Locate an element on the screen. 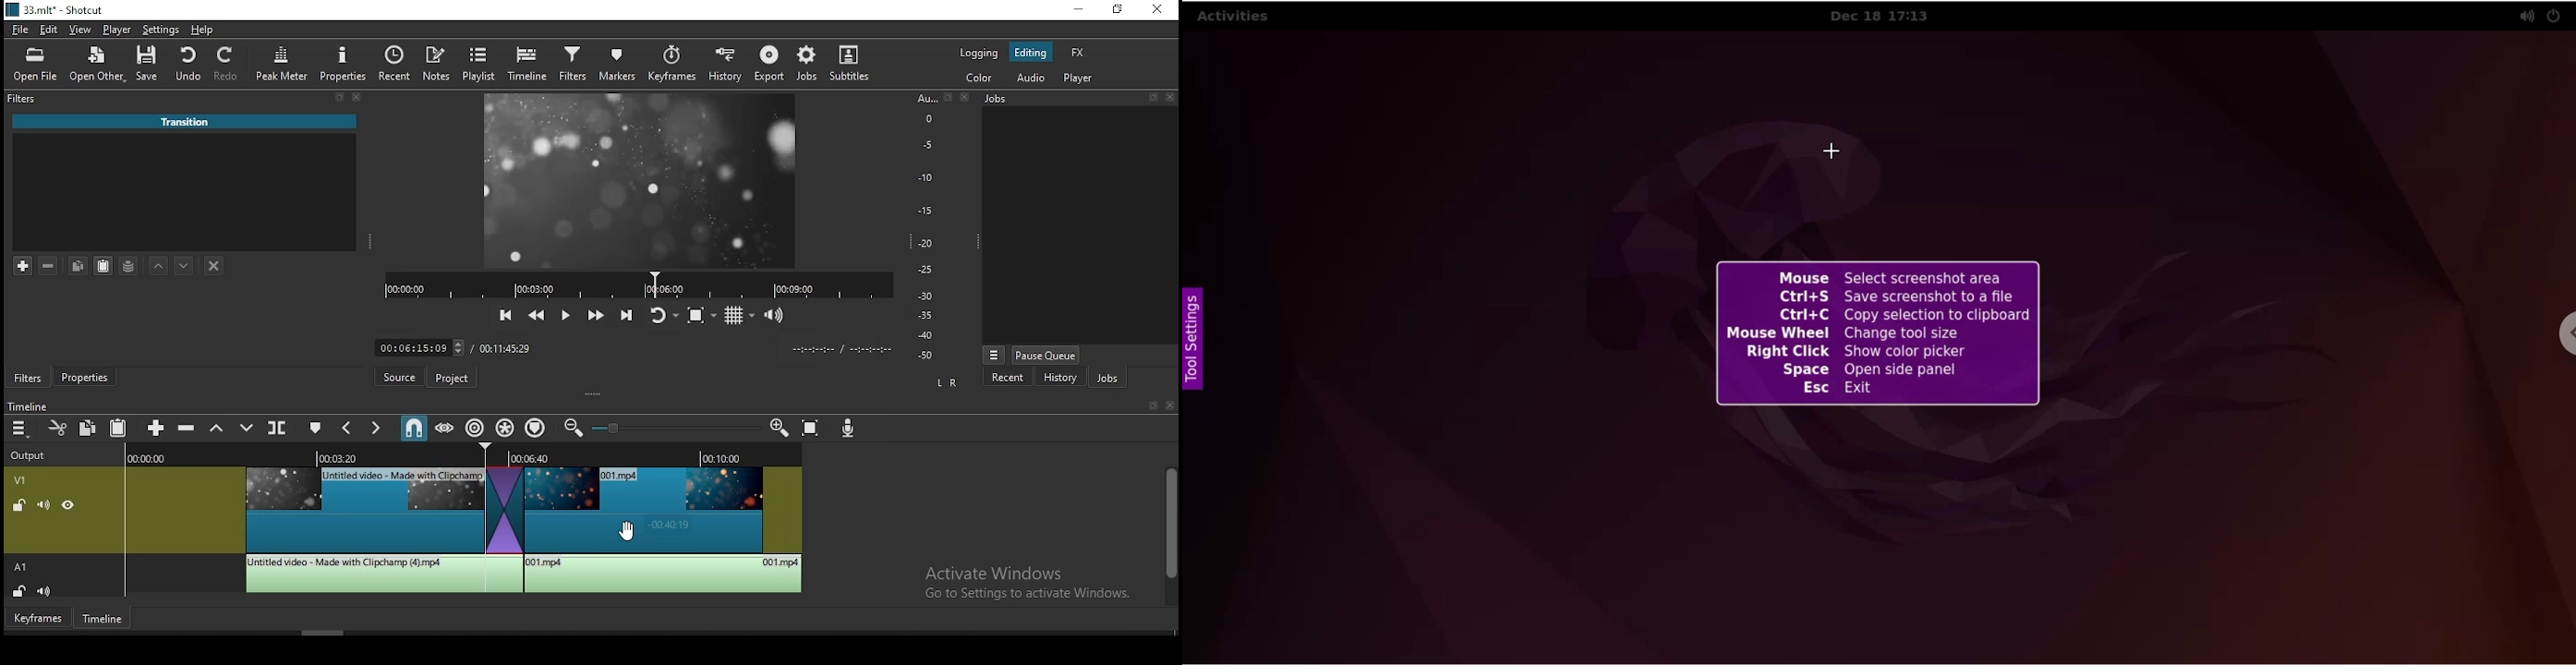 The height and width of the screenshot is (672, 2576). time format is located at coordinates (838, 349).